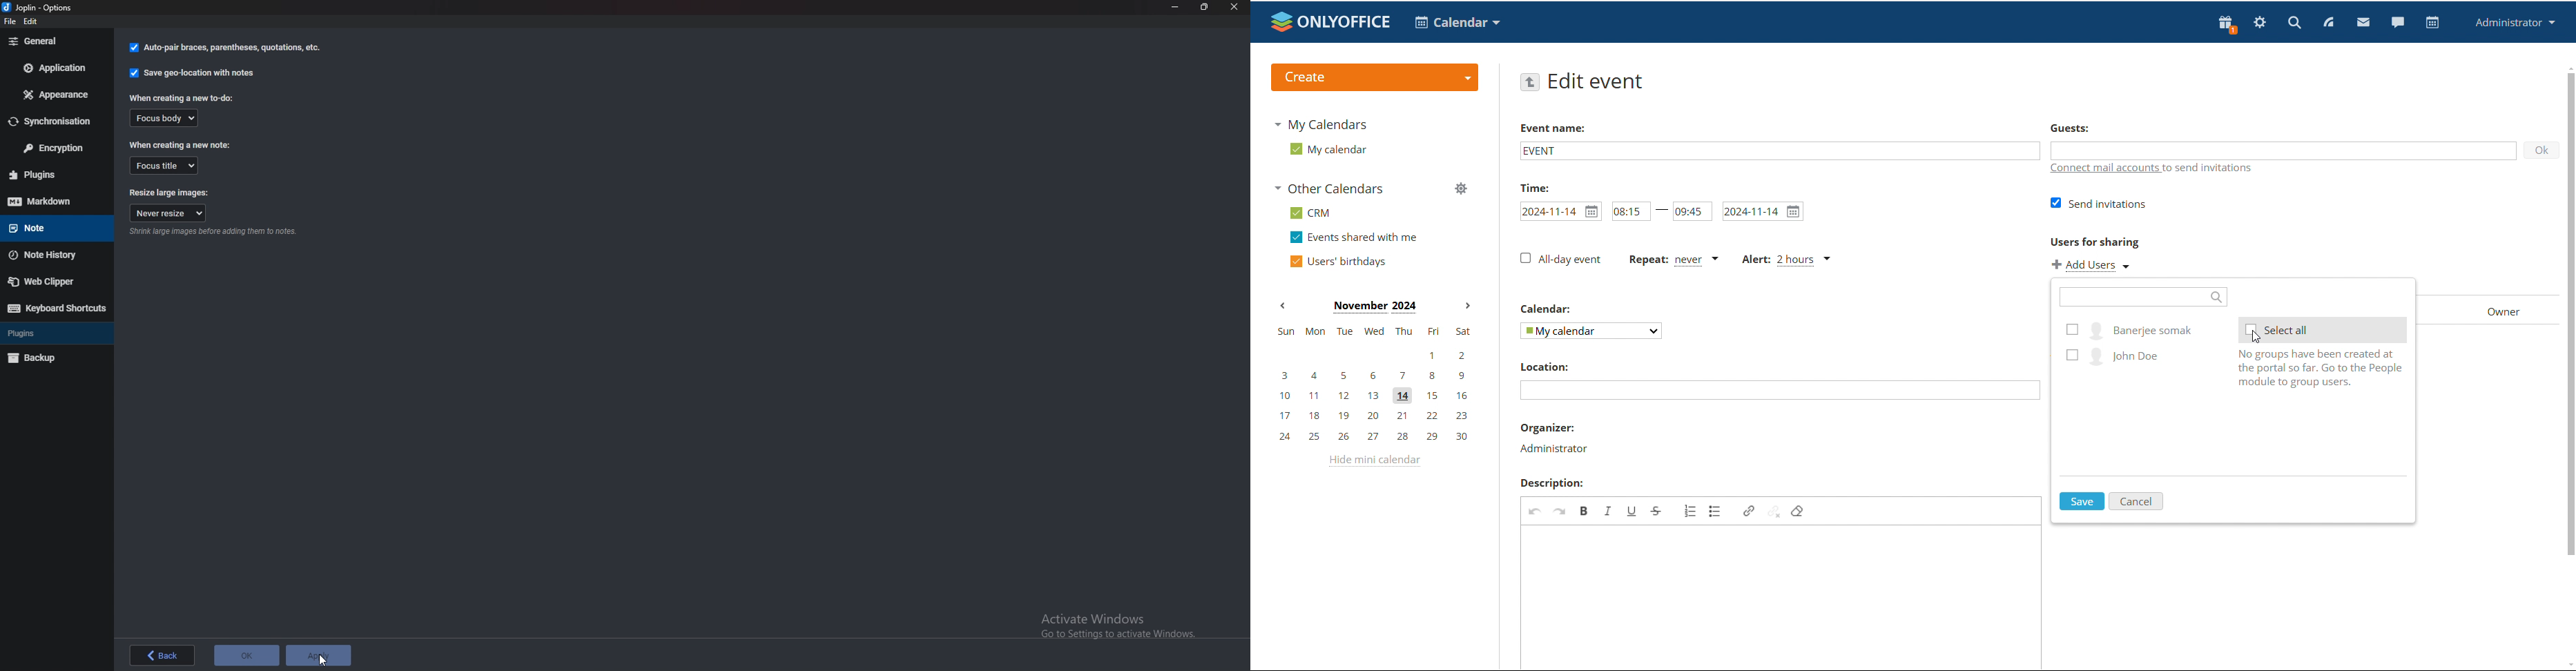 This screenshot has width=2576, height=672. What do you see at coordinates (1591, 331) in the screenshot?
I see `select calendar` at bounding box center [1591, 331].